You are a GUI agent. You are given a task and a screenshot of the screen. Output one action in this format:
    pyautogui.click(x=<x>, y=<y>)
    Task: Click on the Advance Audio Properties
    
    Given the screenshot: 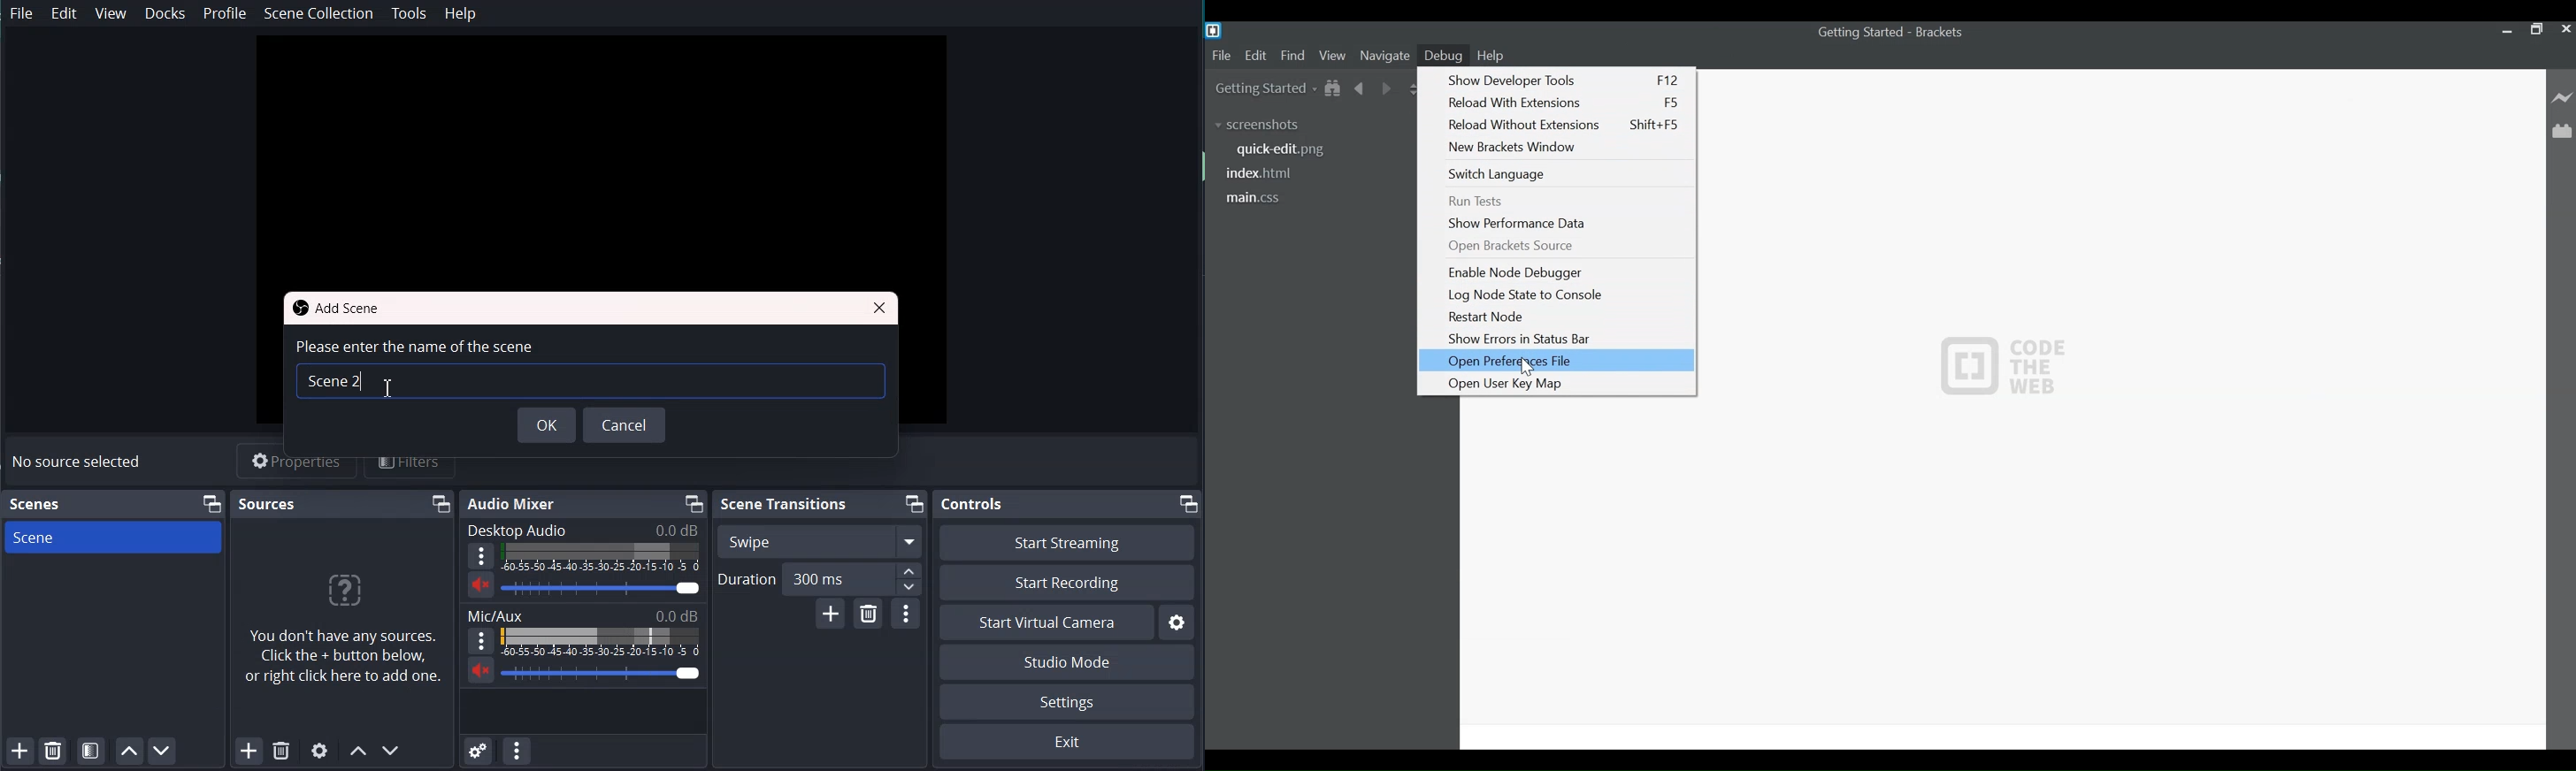 What is the action you would take?
    pyautogui.click(x=479, y=749)
    